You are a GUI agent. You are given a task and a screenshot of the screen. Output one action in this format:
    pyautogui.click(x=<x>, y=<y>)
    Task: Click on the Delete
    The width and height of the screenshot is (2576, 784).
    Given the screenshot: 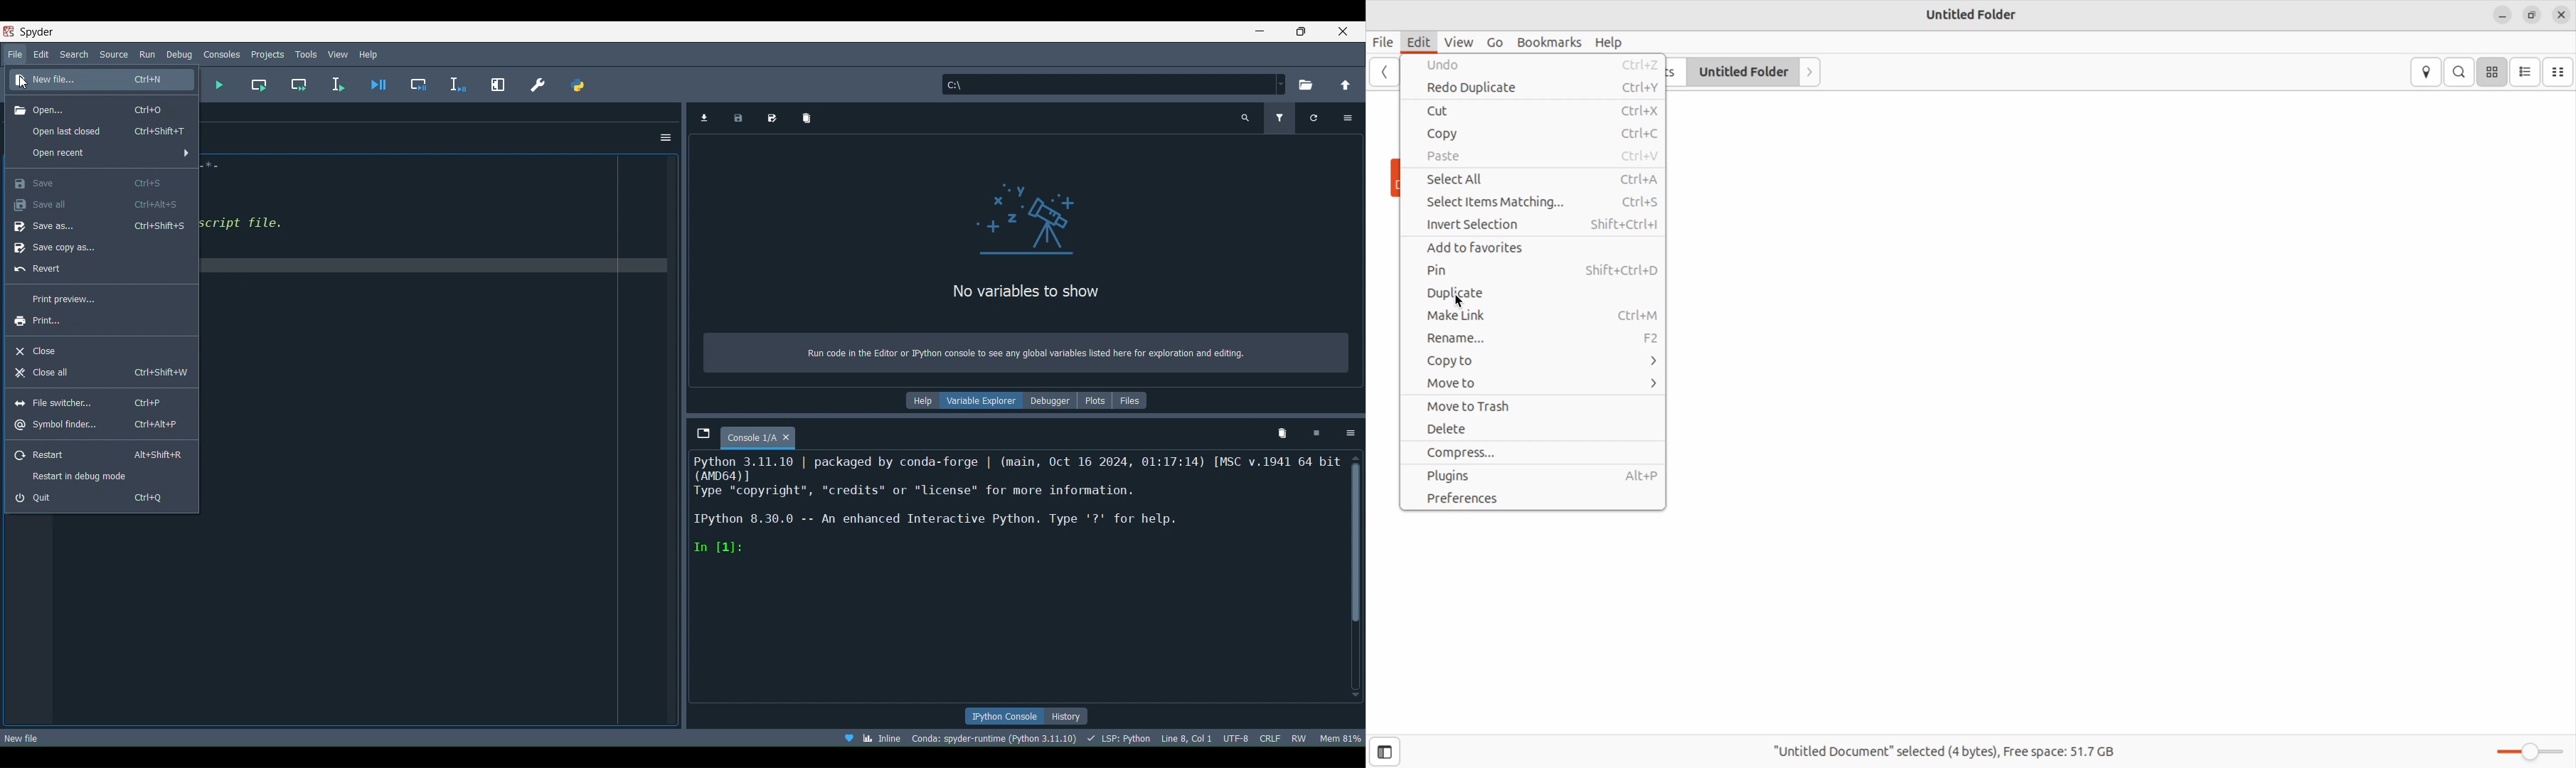 What is the action you would take?
    pyautogui.click(x=1535, y=429)
    